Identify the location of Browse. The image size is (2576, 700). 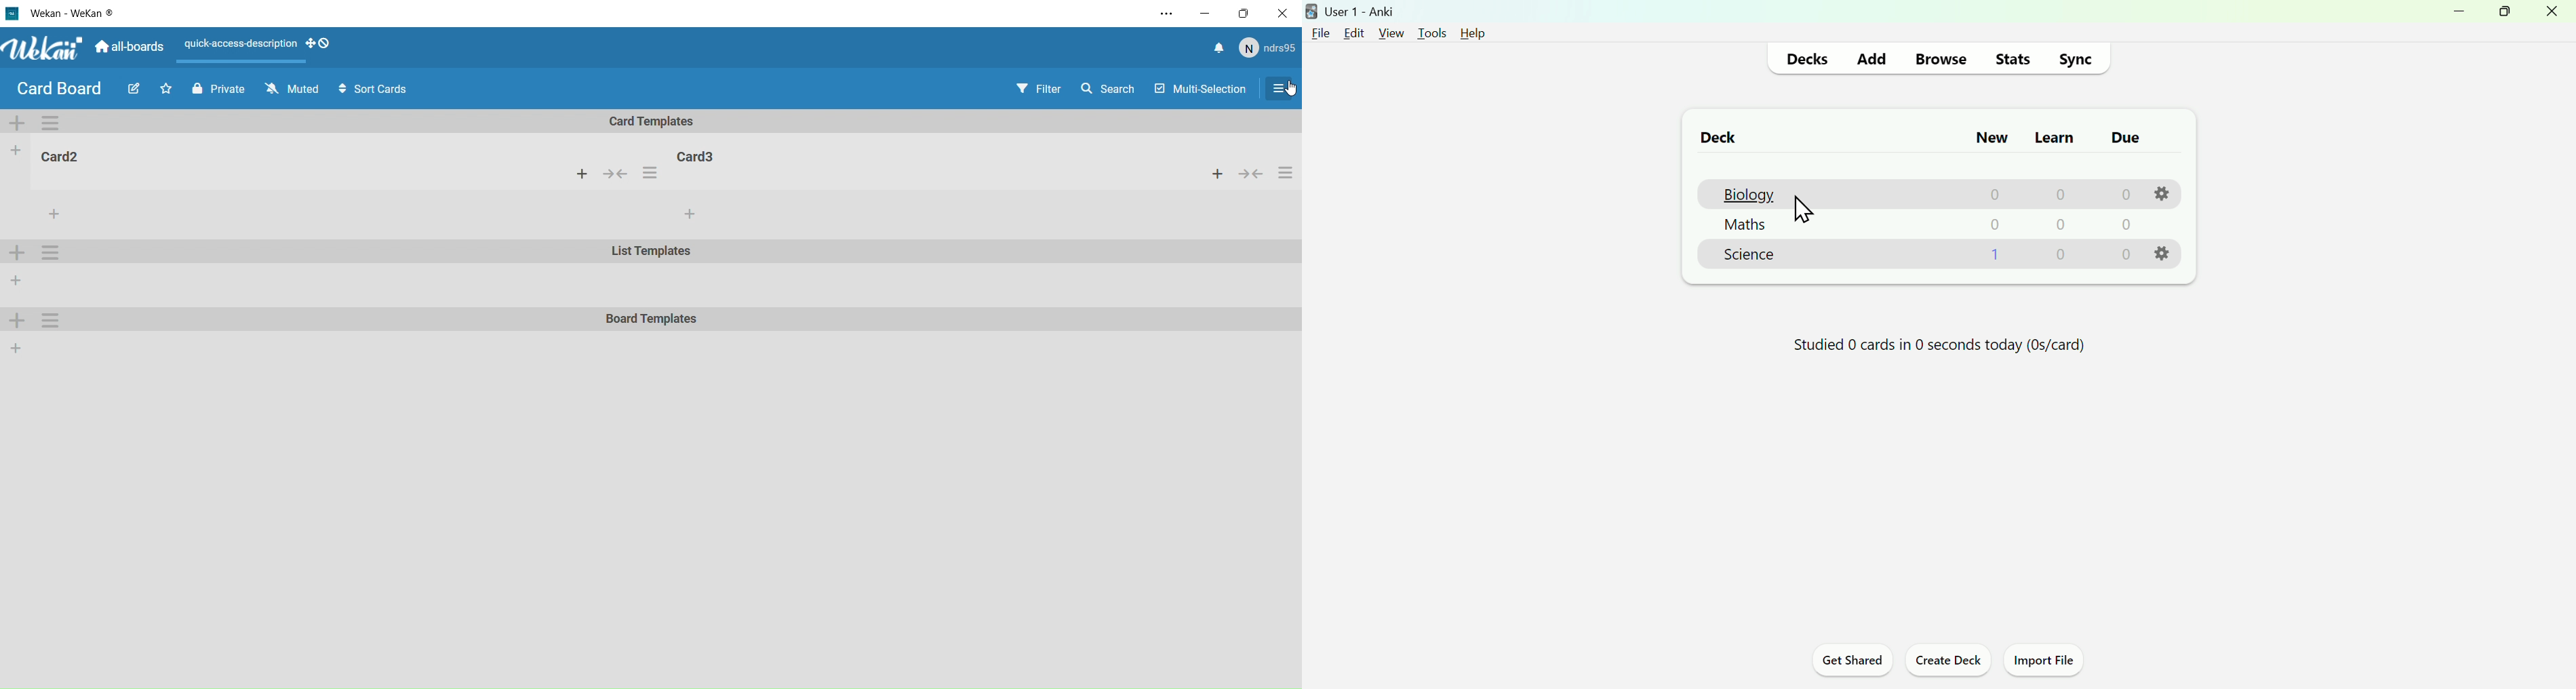
(1938, 60).